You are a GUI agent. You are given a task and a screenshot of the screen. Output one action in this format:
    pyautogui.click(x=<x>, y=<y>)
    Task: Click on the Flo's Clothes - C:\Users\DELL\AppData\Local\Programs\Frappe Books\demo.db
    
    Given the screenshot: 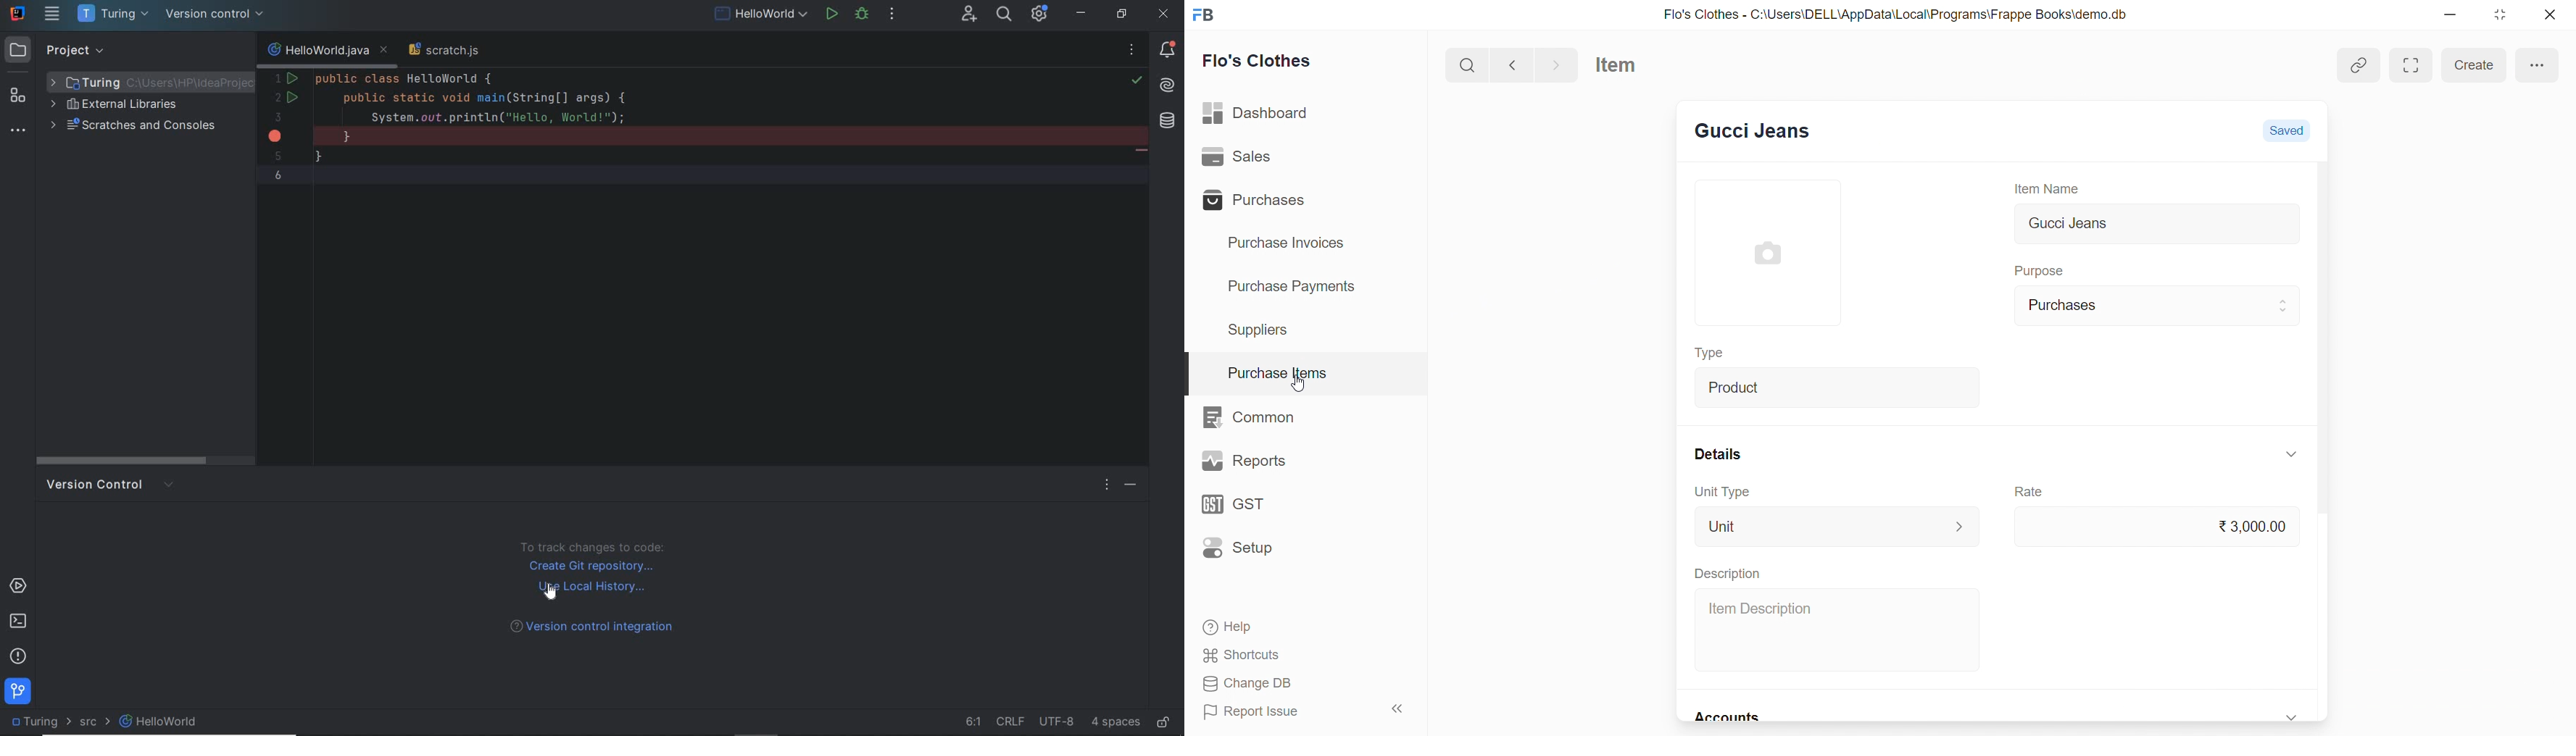 What is the action you would take?
    pyautogui.click(x=1896, y=13)
    